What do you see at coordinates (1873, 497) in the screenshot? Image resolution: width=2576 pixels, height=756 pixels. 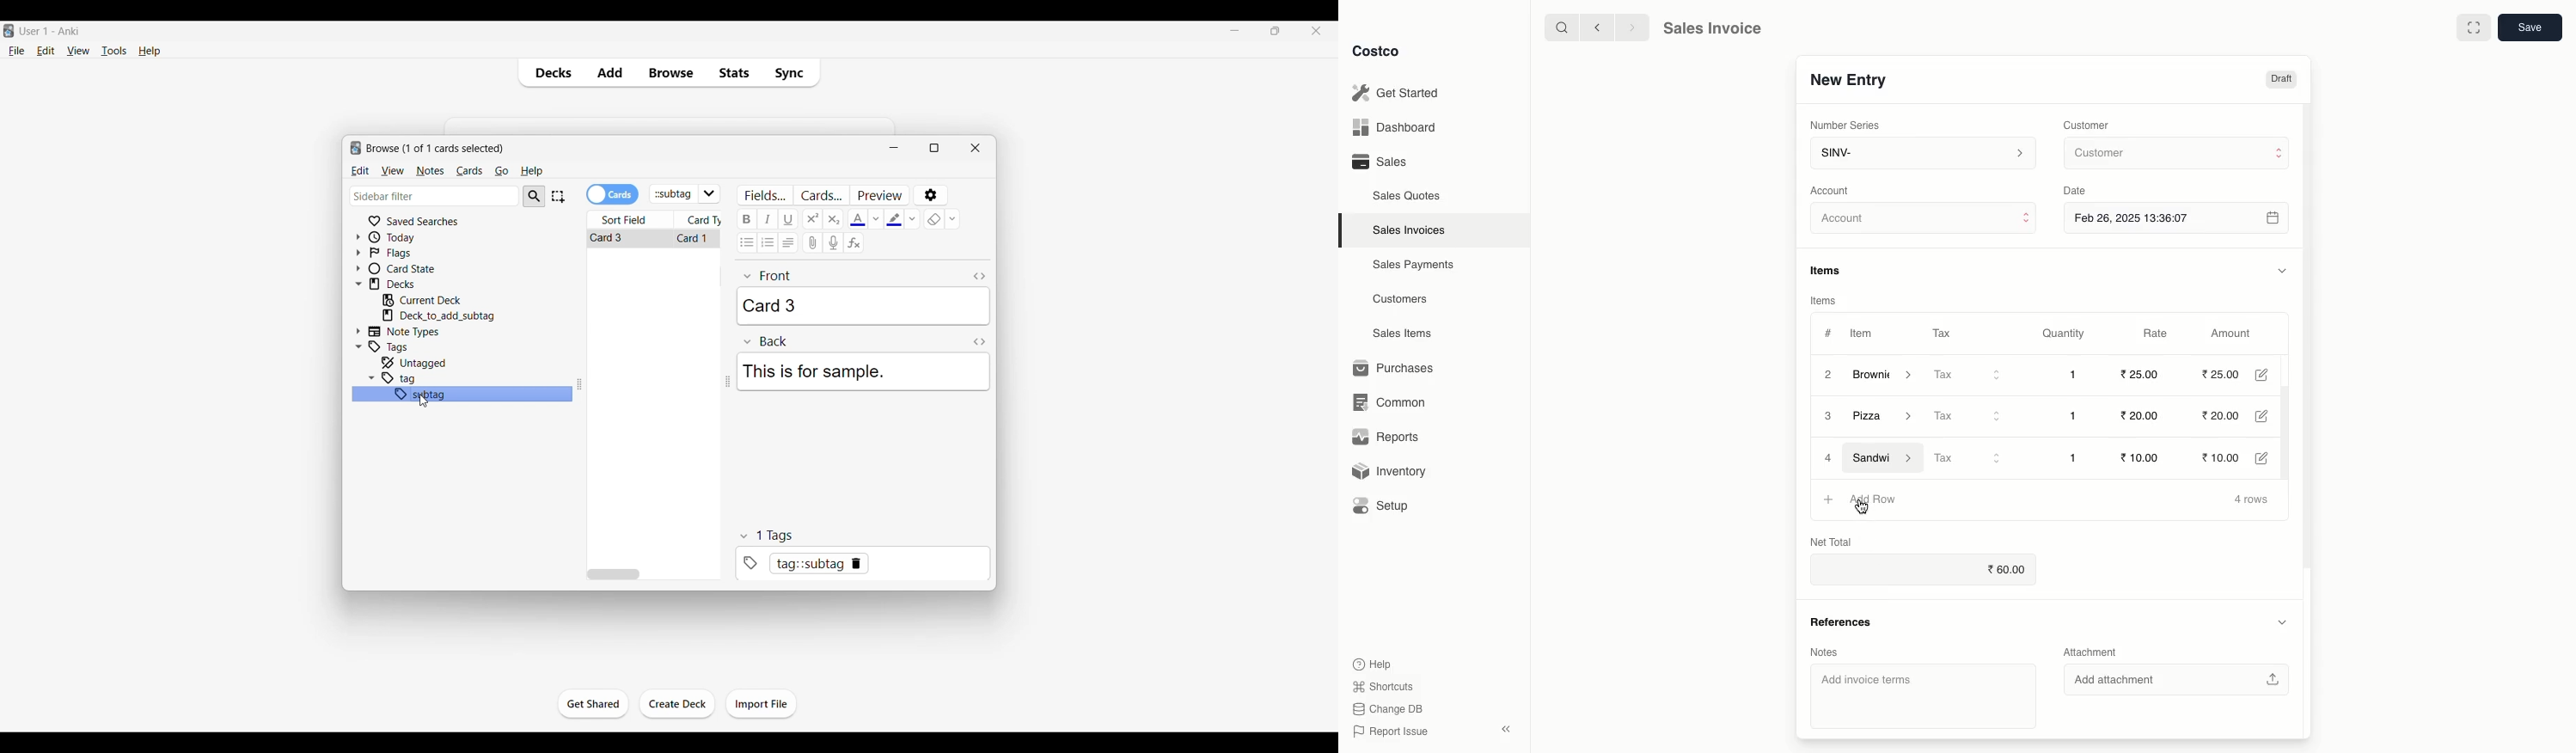 I see `Add Row` at bounding box center [1873, 497].